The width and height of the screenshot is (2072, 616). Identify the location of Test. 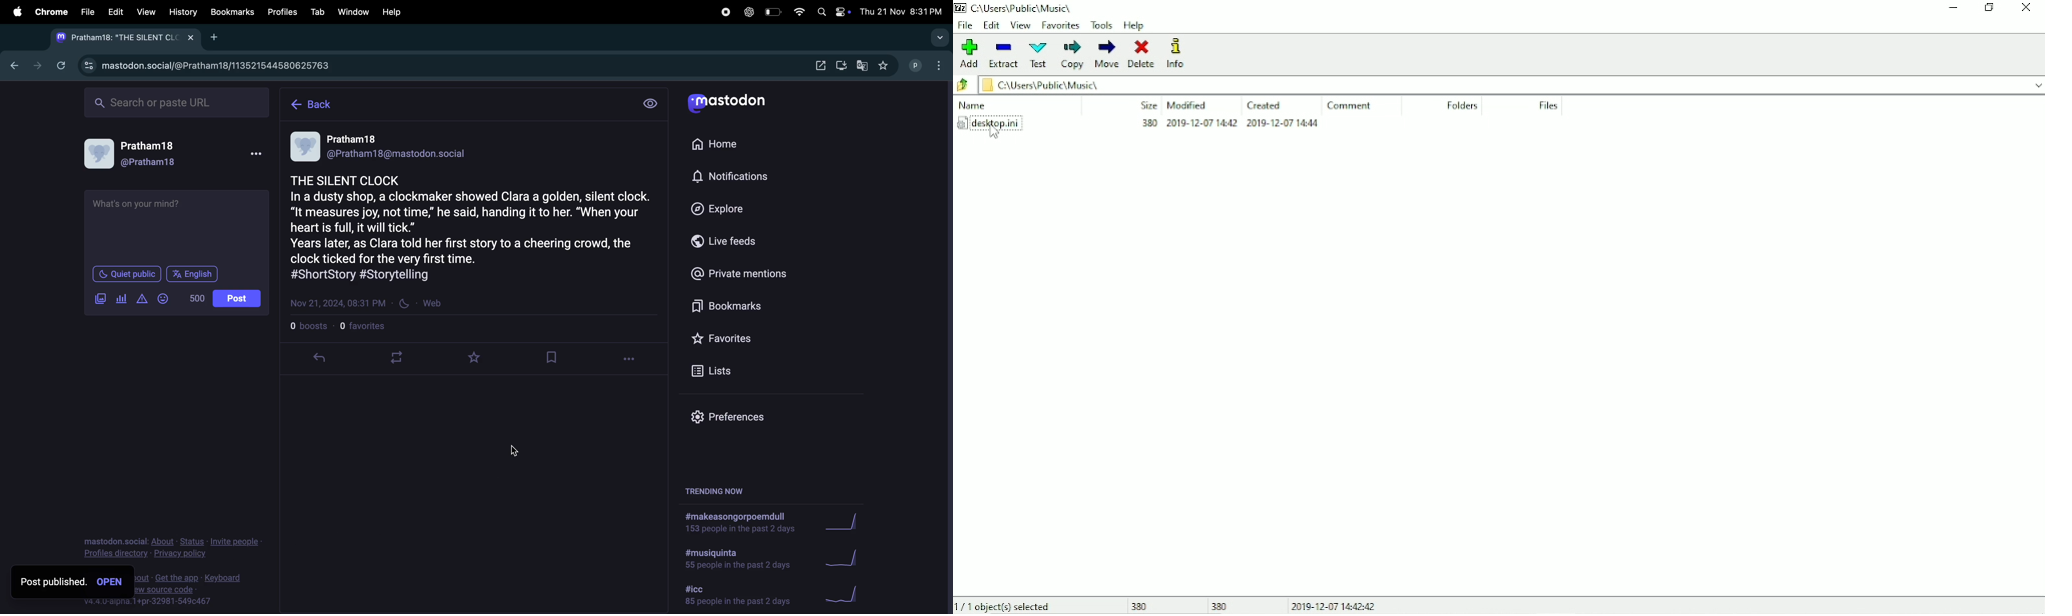
(1038, 55).